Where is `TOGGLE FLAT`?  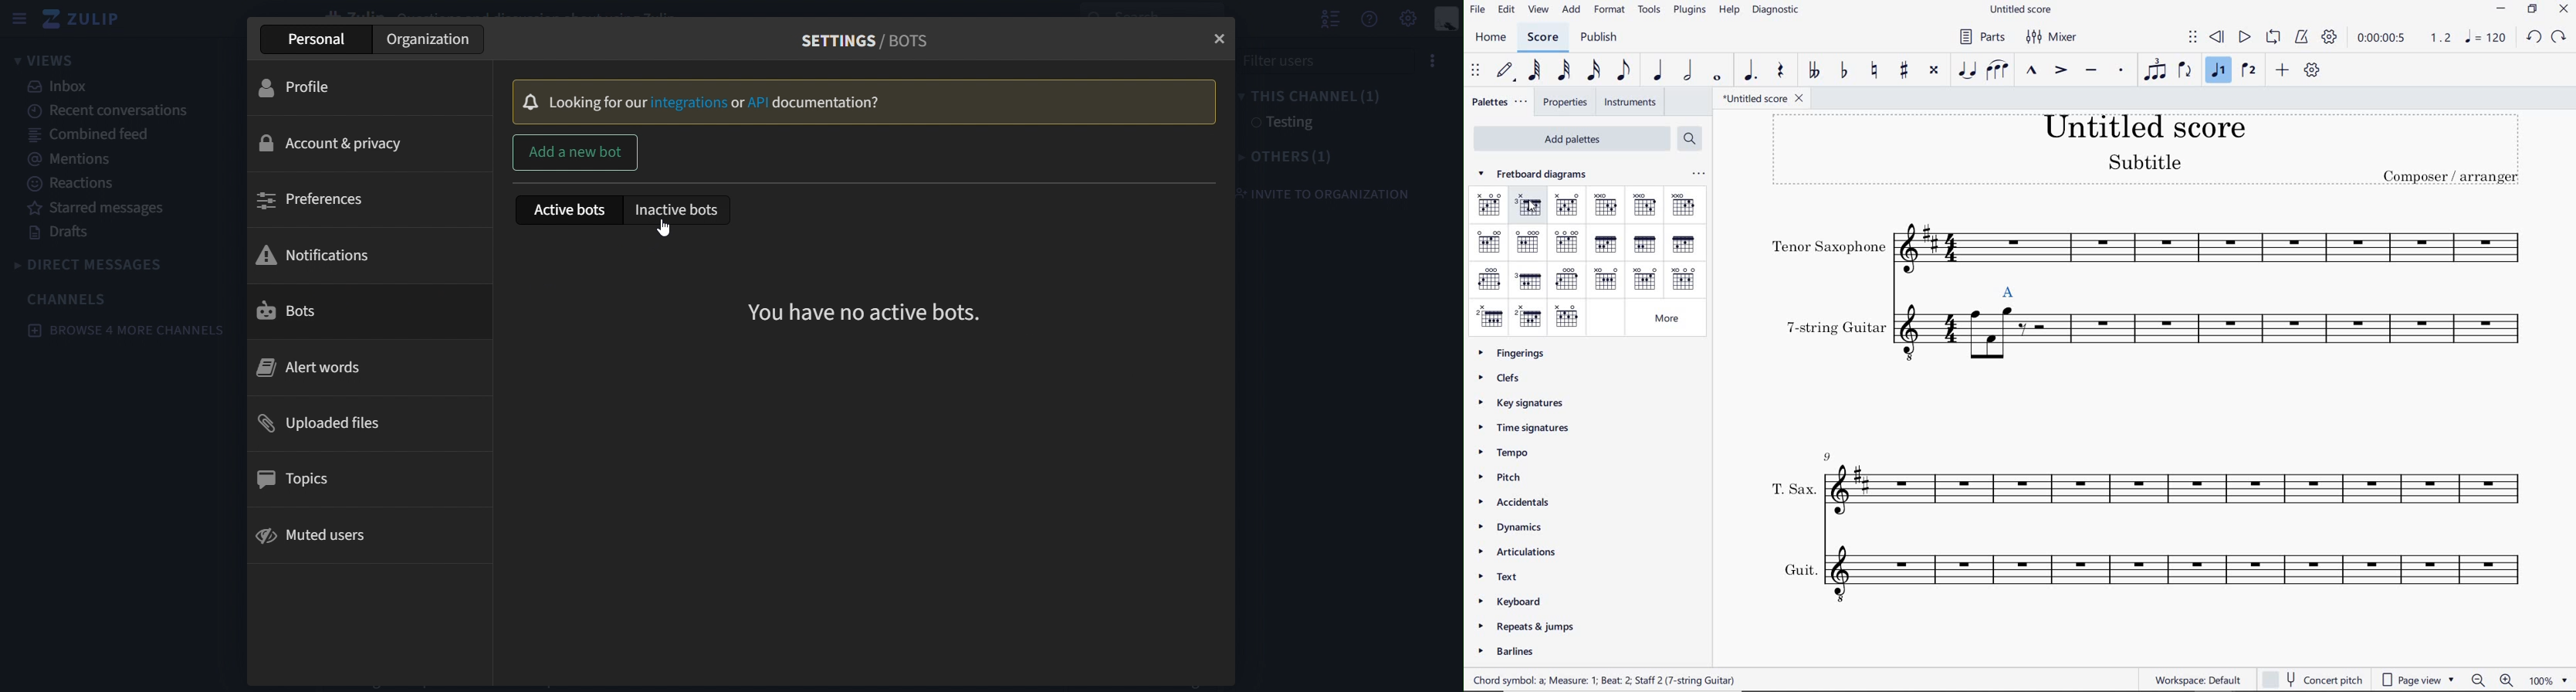
TOGGLE FLAT is located at coordinates (1843, 71).